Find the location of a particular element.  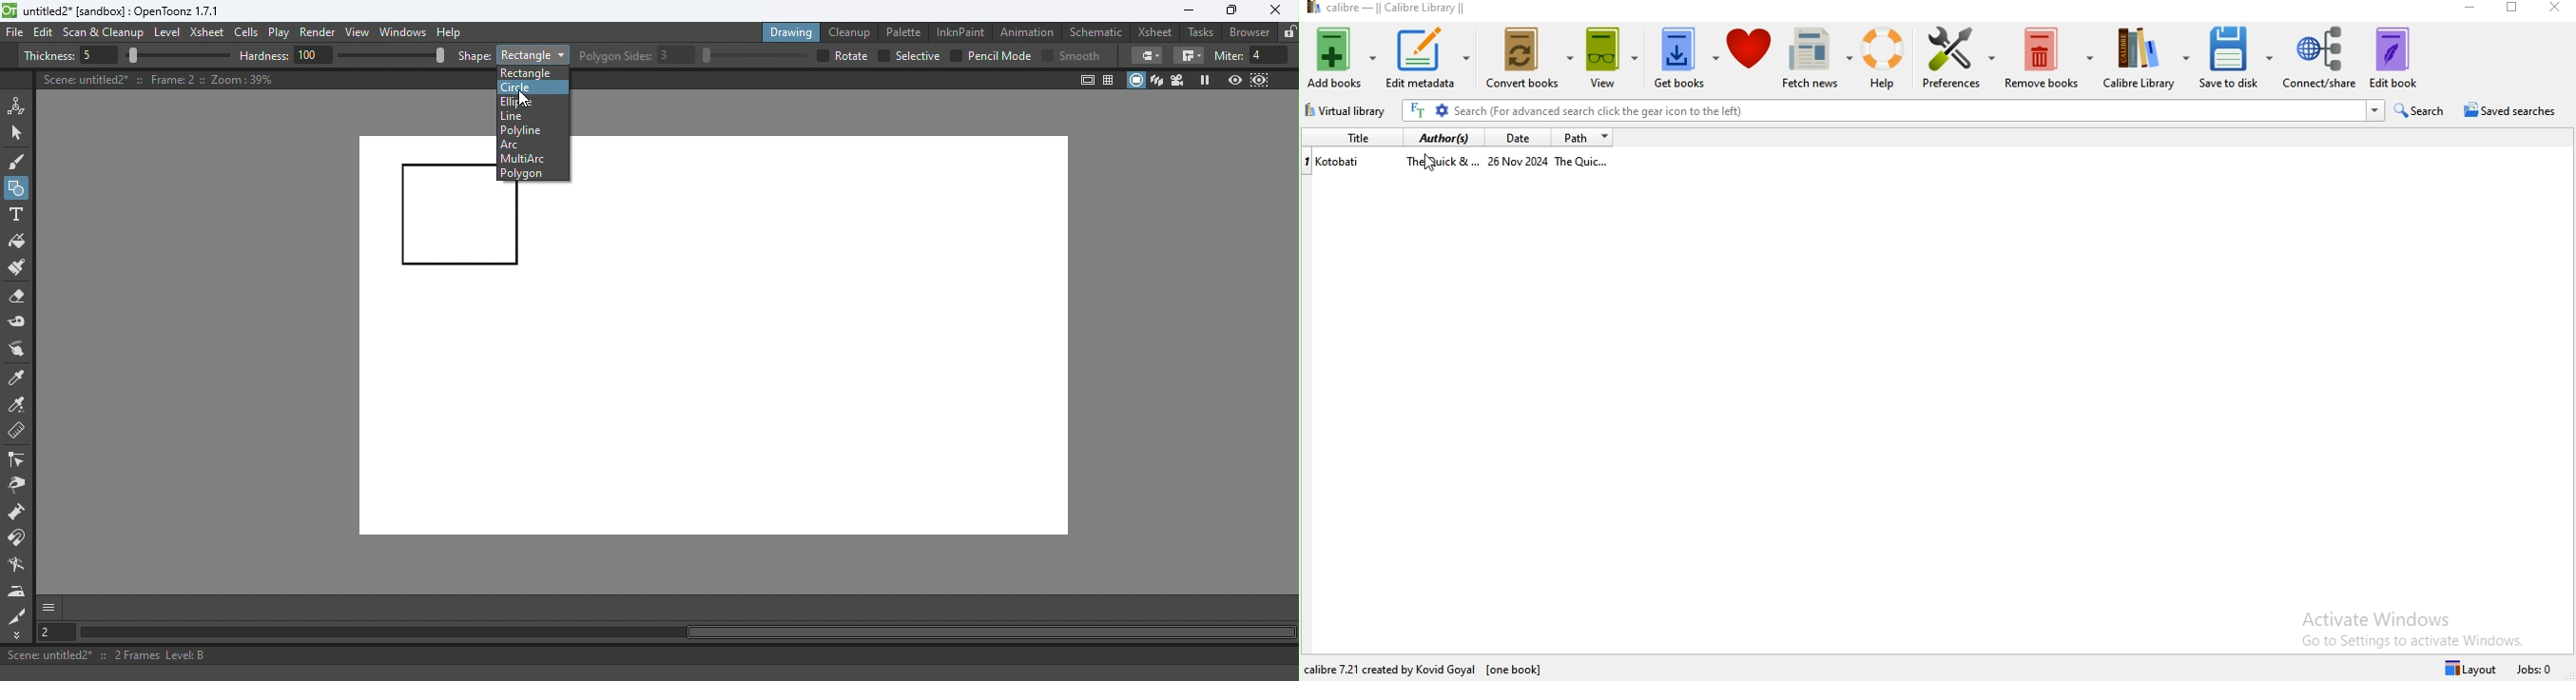

preferences is located at coordinates (1956, 62).